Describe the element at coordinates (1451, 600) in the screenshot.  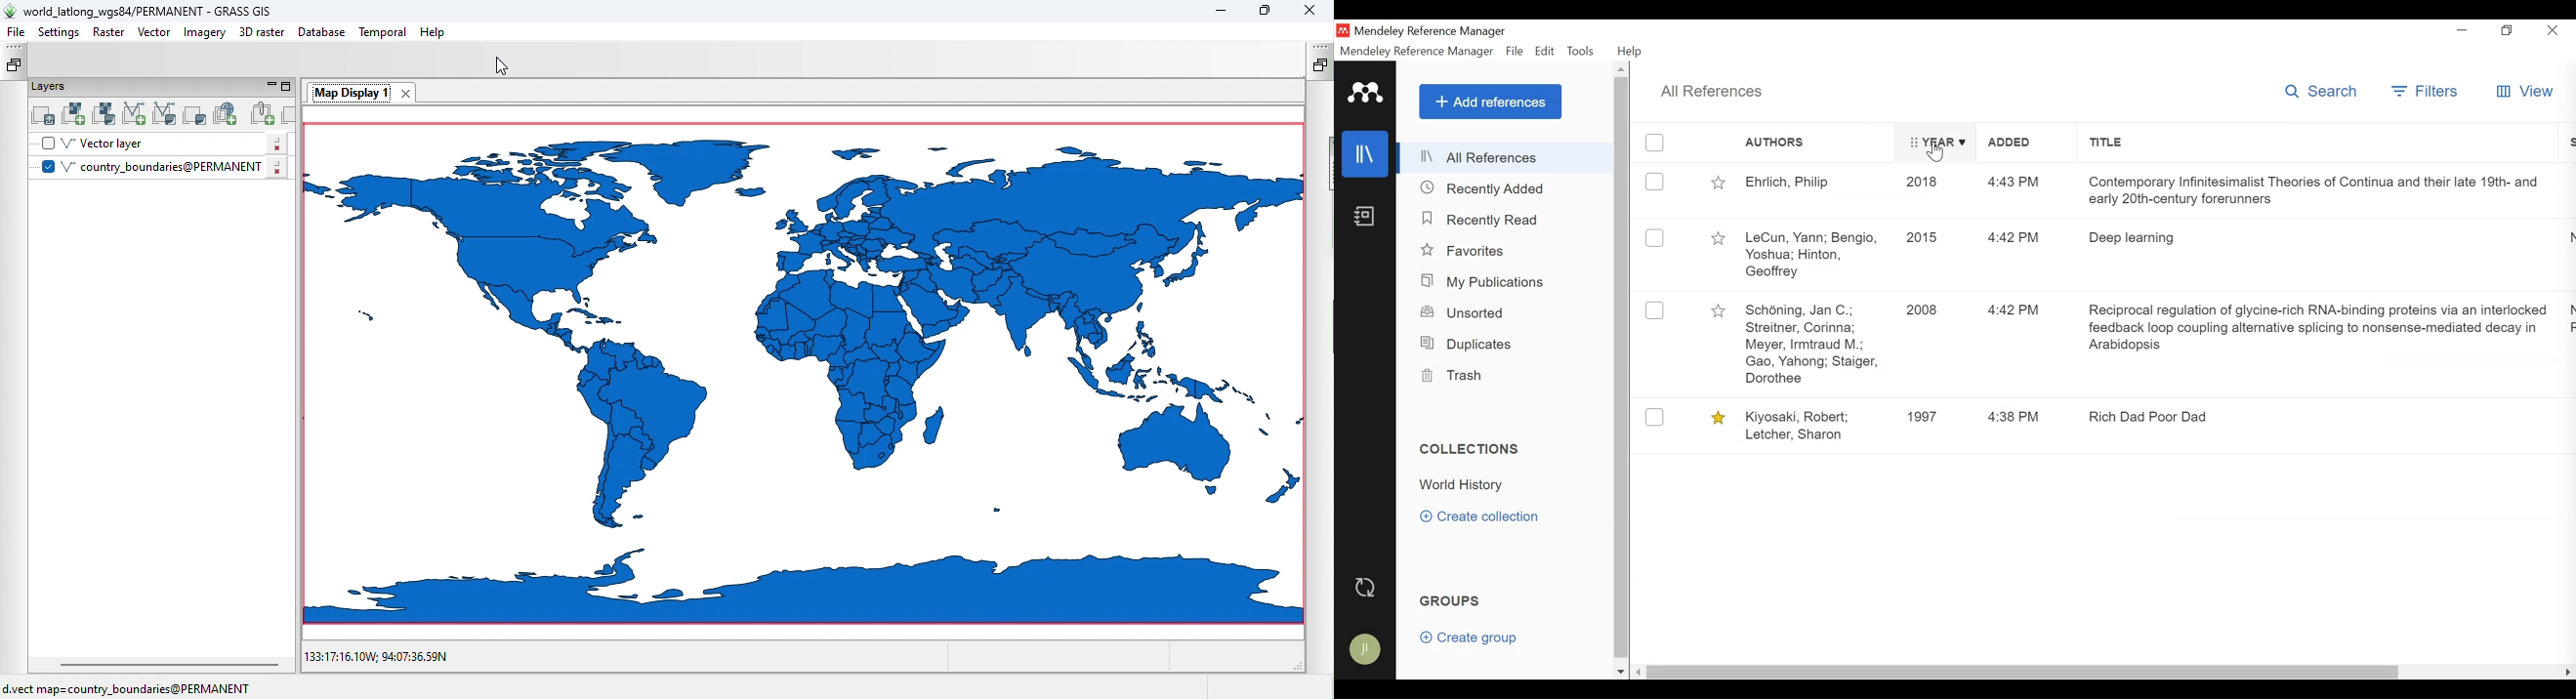
I see `Group` at that location.